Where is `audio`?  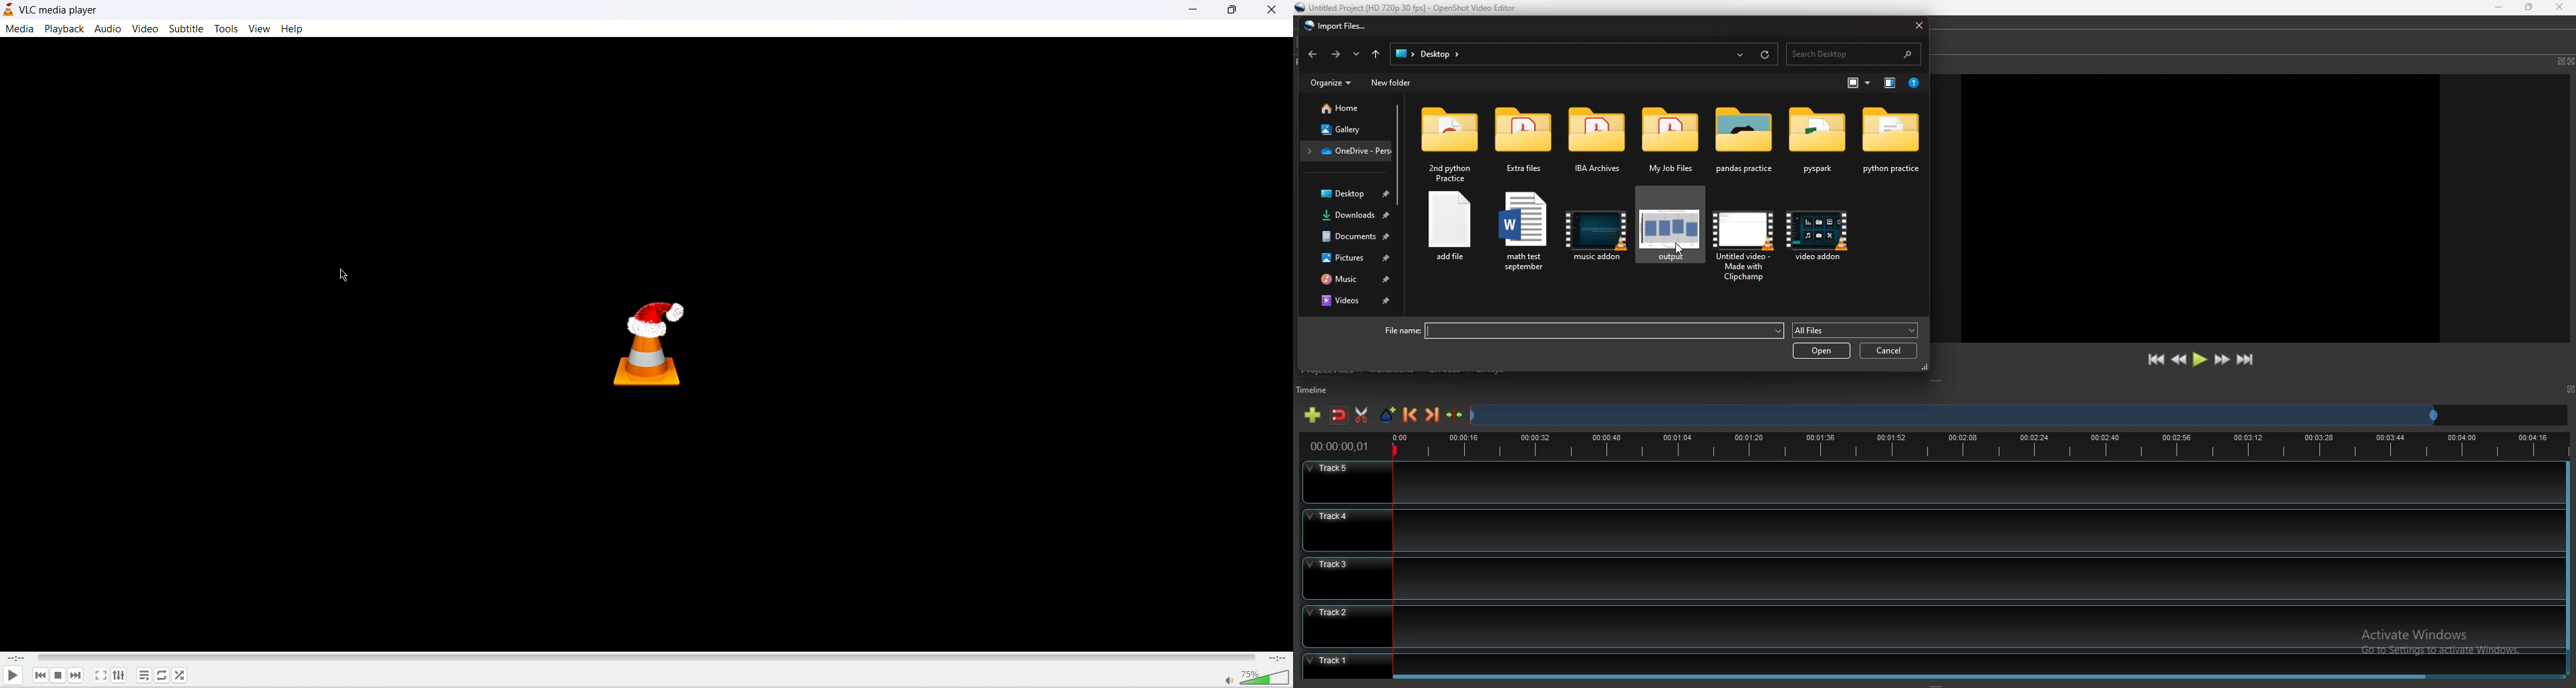 audio is located at coordinates (108, 28).